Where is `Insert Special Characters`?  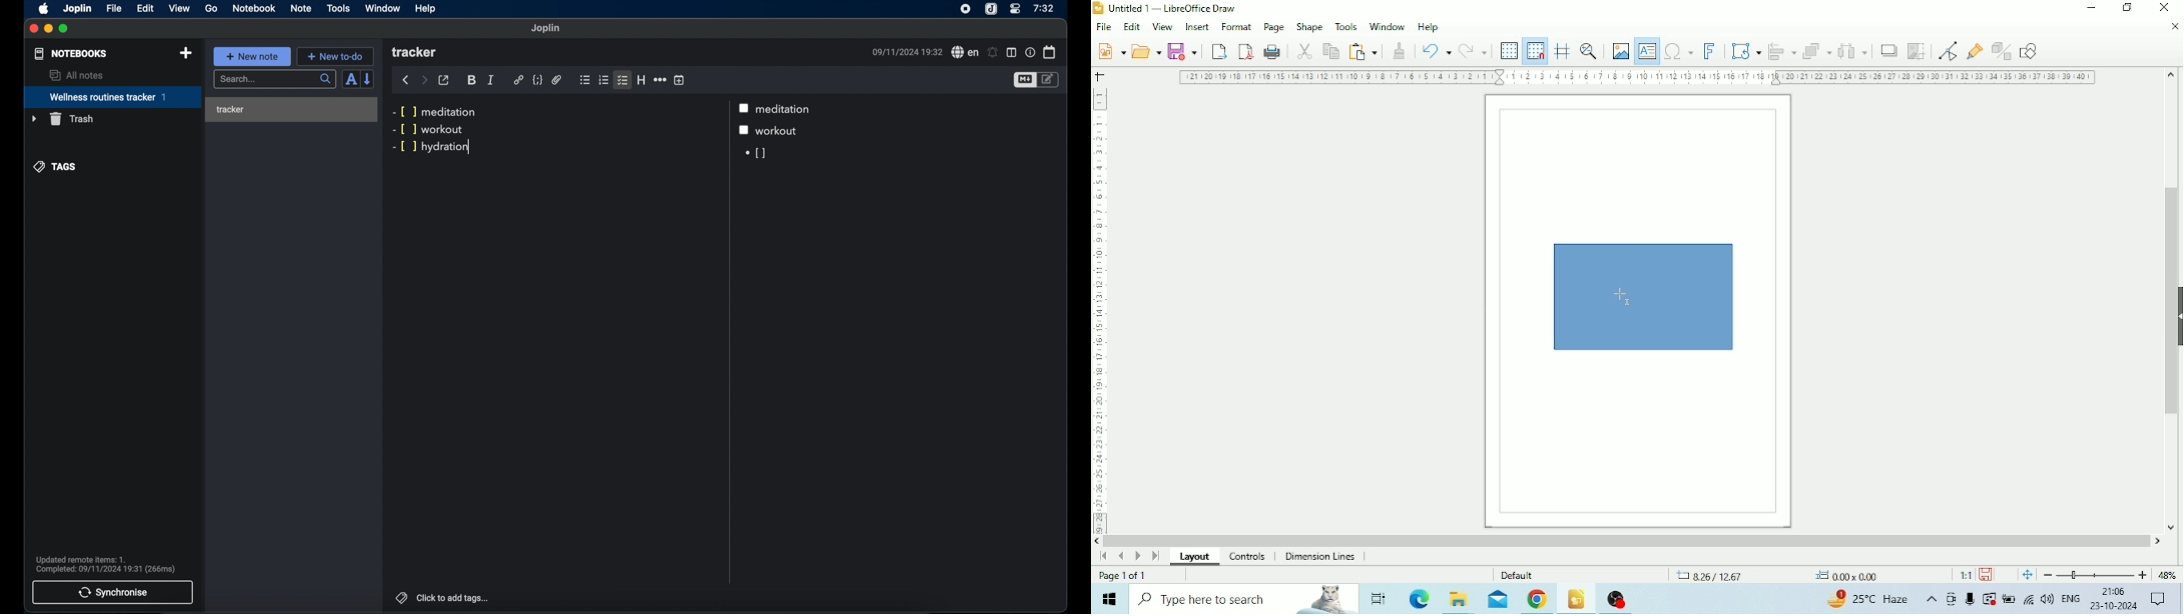 Insert Special Characters is located at coordinates (1679, 51).